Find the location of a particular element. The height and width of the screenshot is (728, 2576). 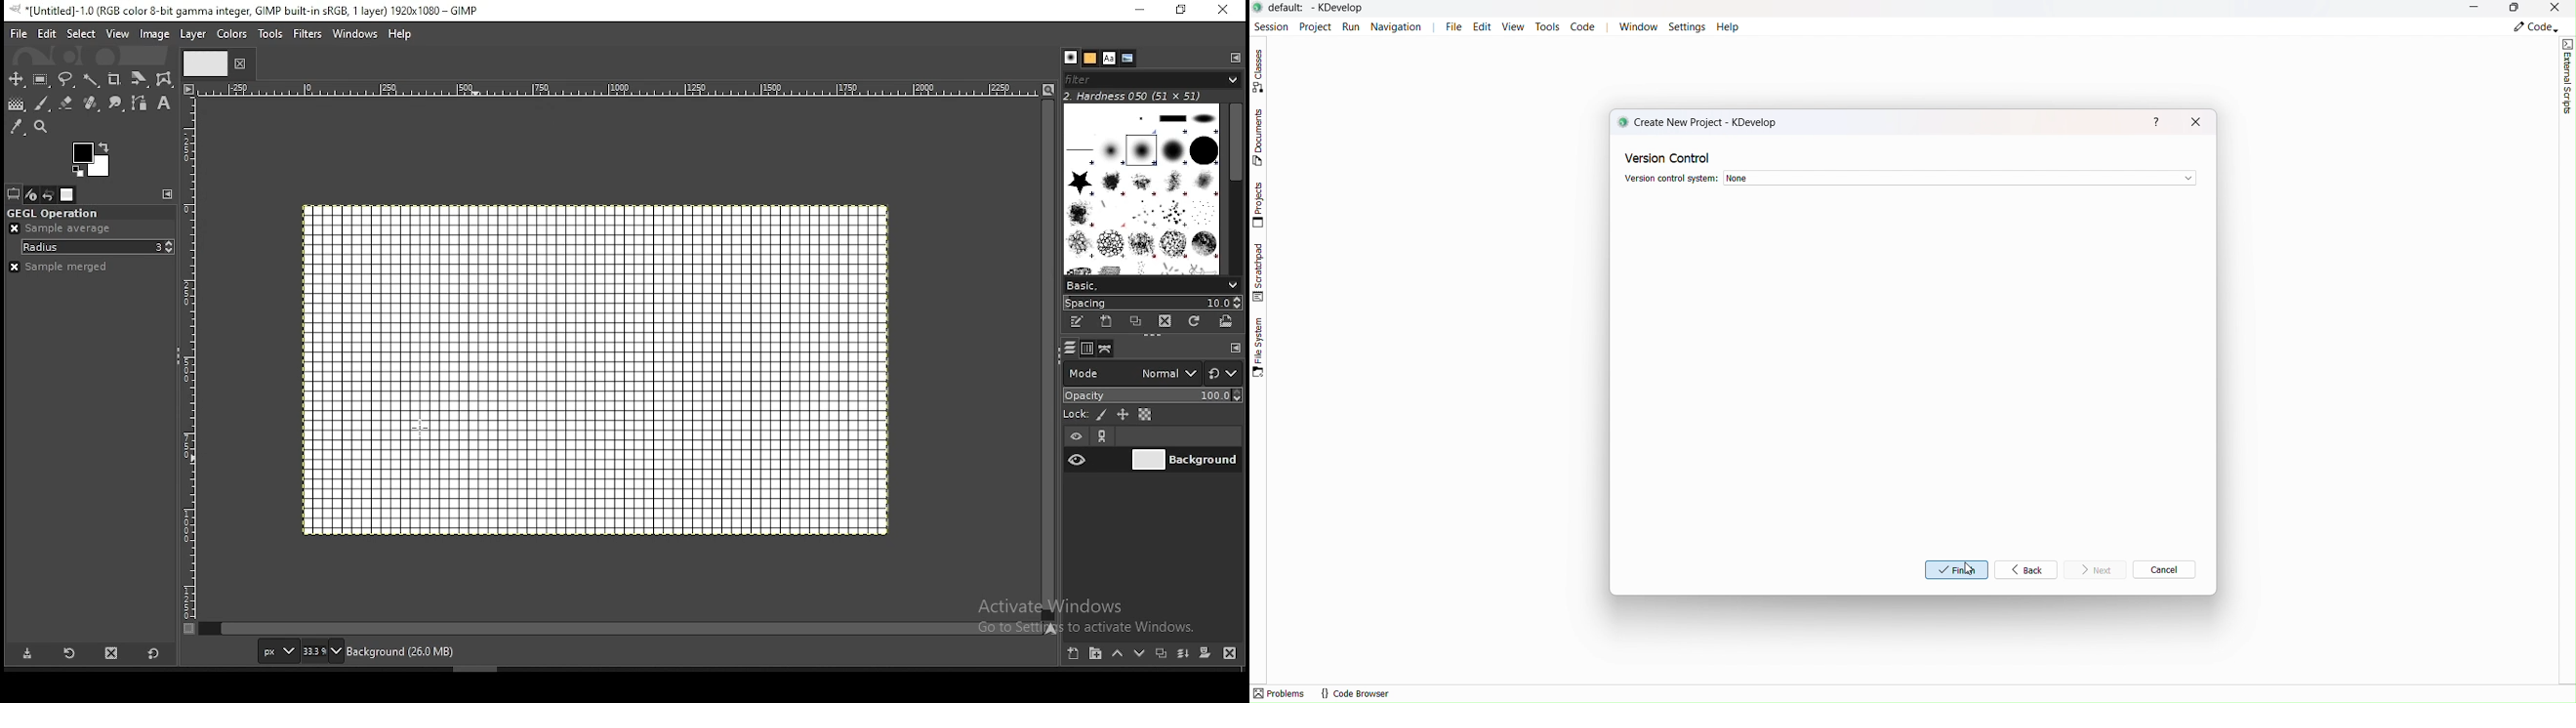

merge layer is located at coordinates (1182, 655).